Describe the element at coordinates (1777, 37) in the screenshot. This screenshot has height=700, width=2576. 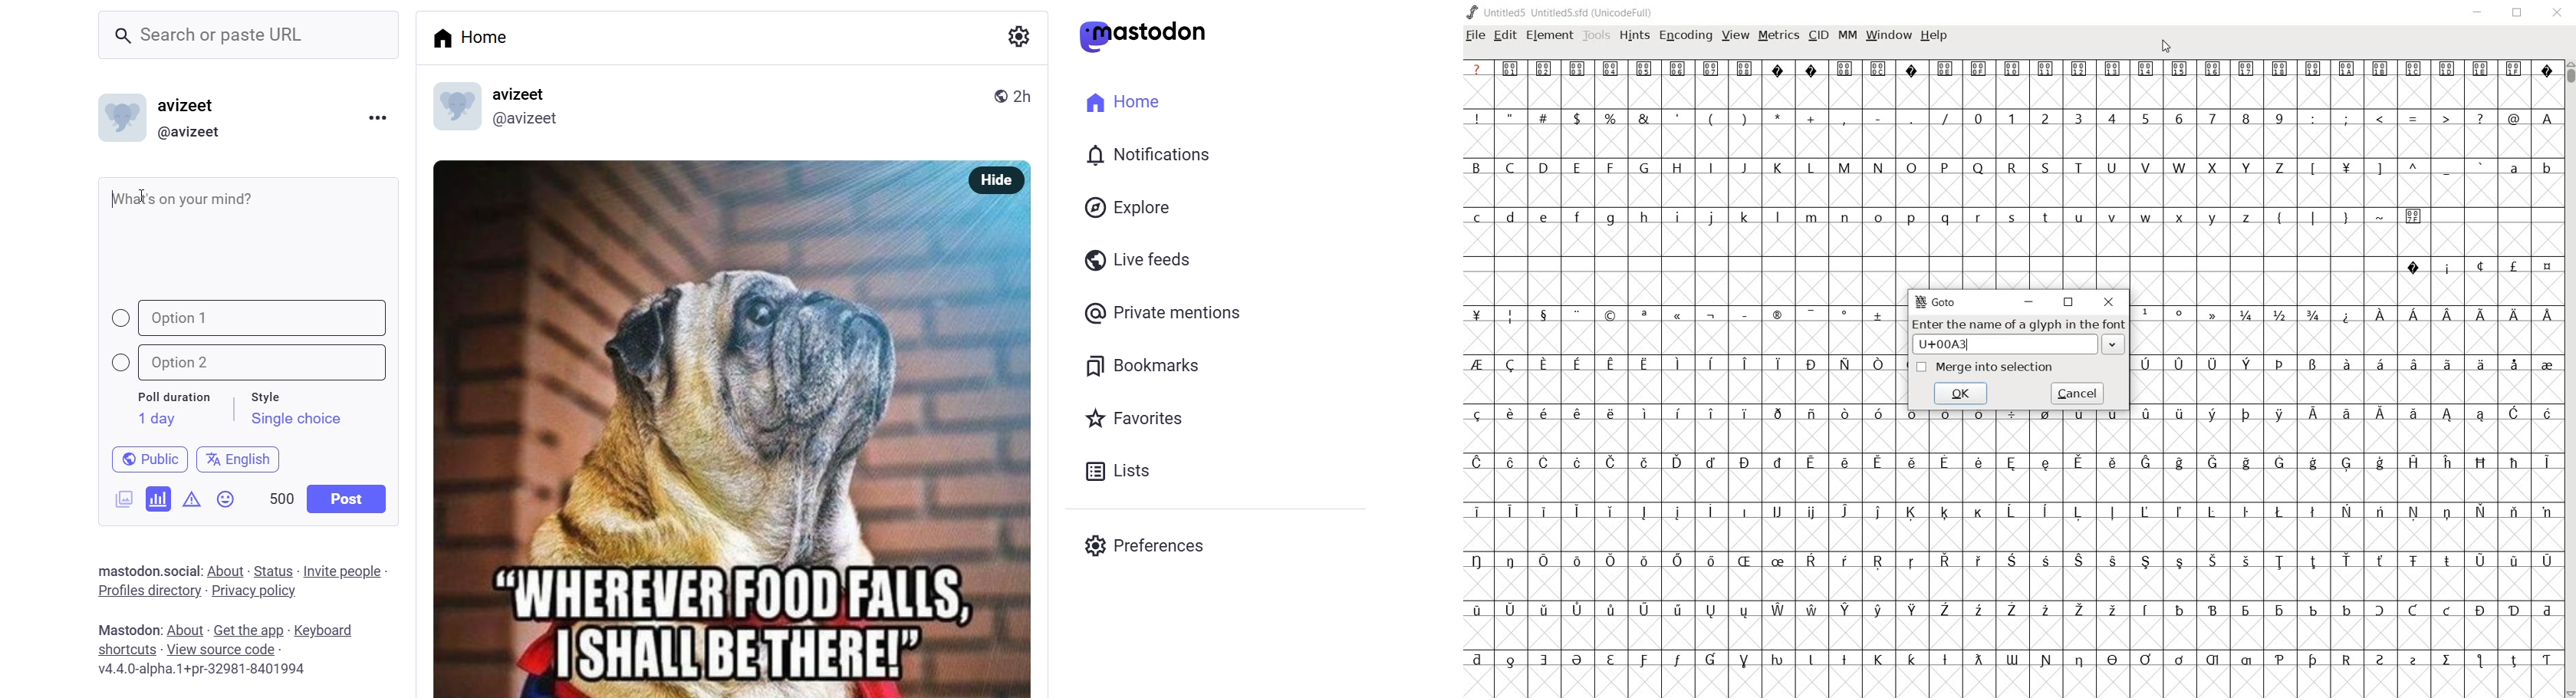
I see `METRICS` at that location.